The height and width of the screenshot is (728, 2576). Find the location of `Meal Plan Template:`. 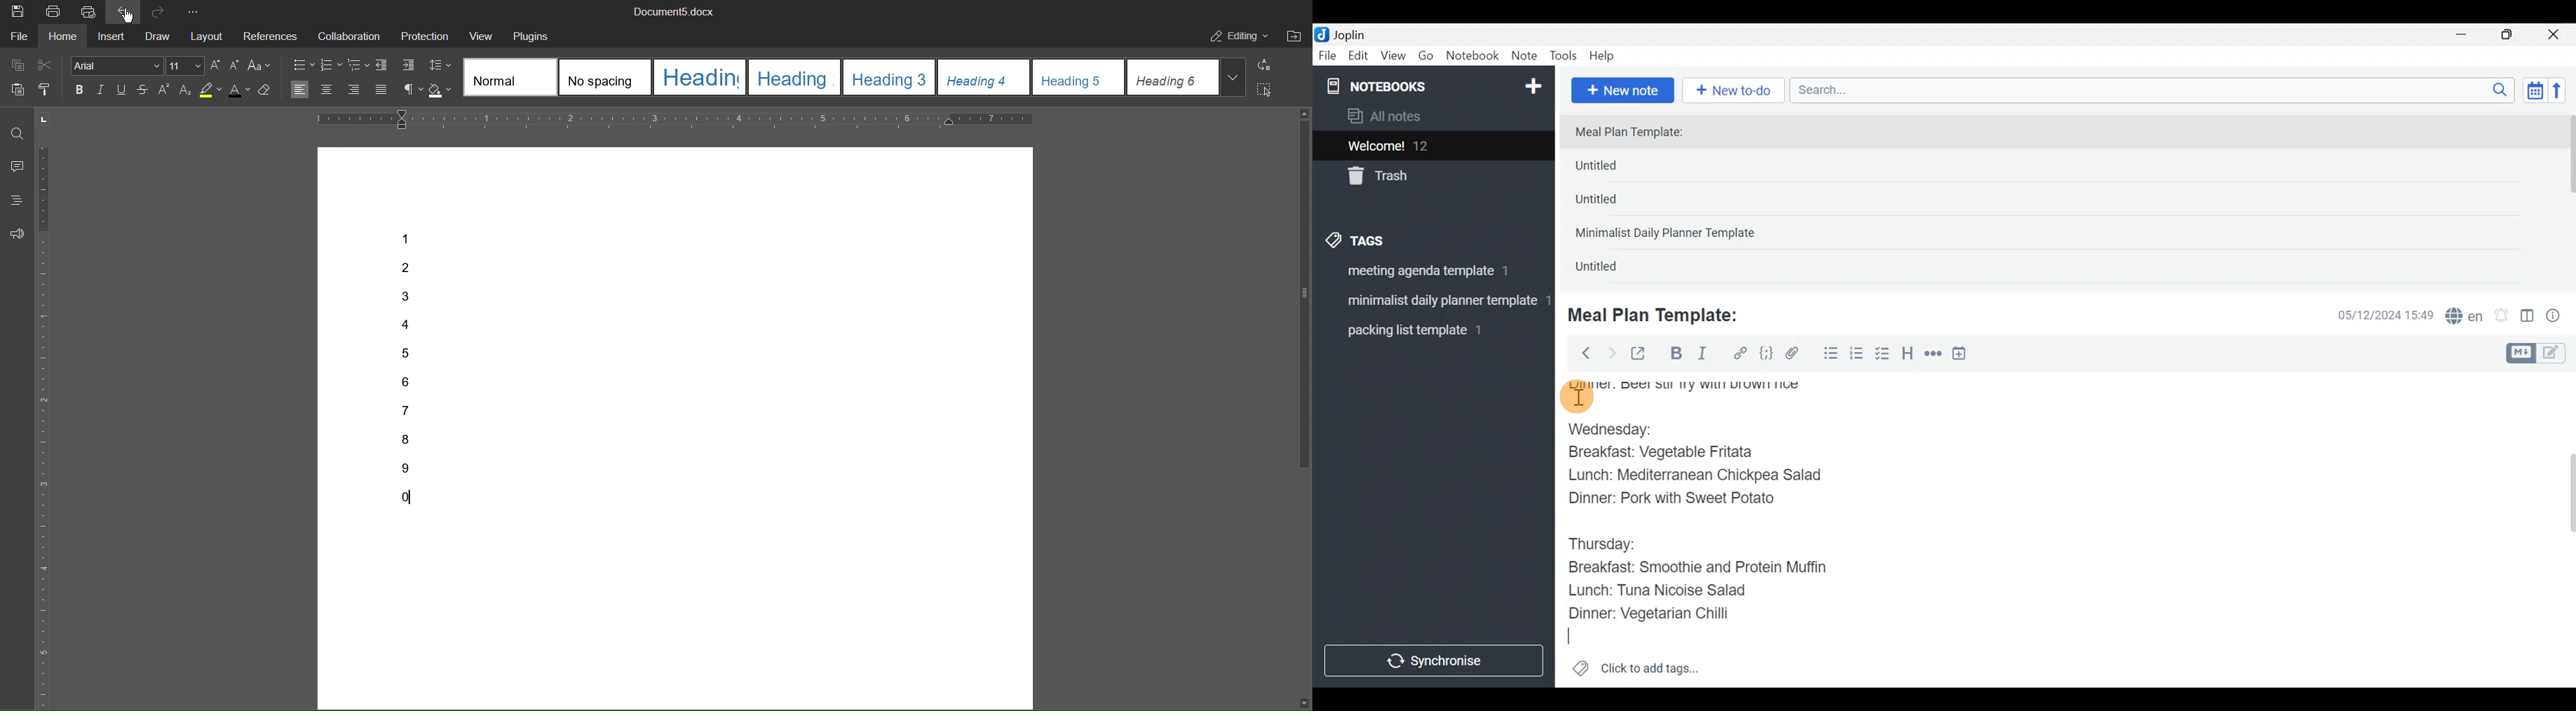

Meal Plan Template: is located at coordinates (1637, 133).